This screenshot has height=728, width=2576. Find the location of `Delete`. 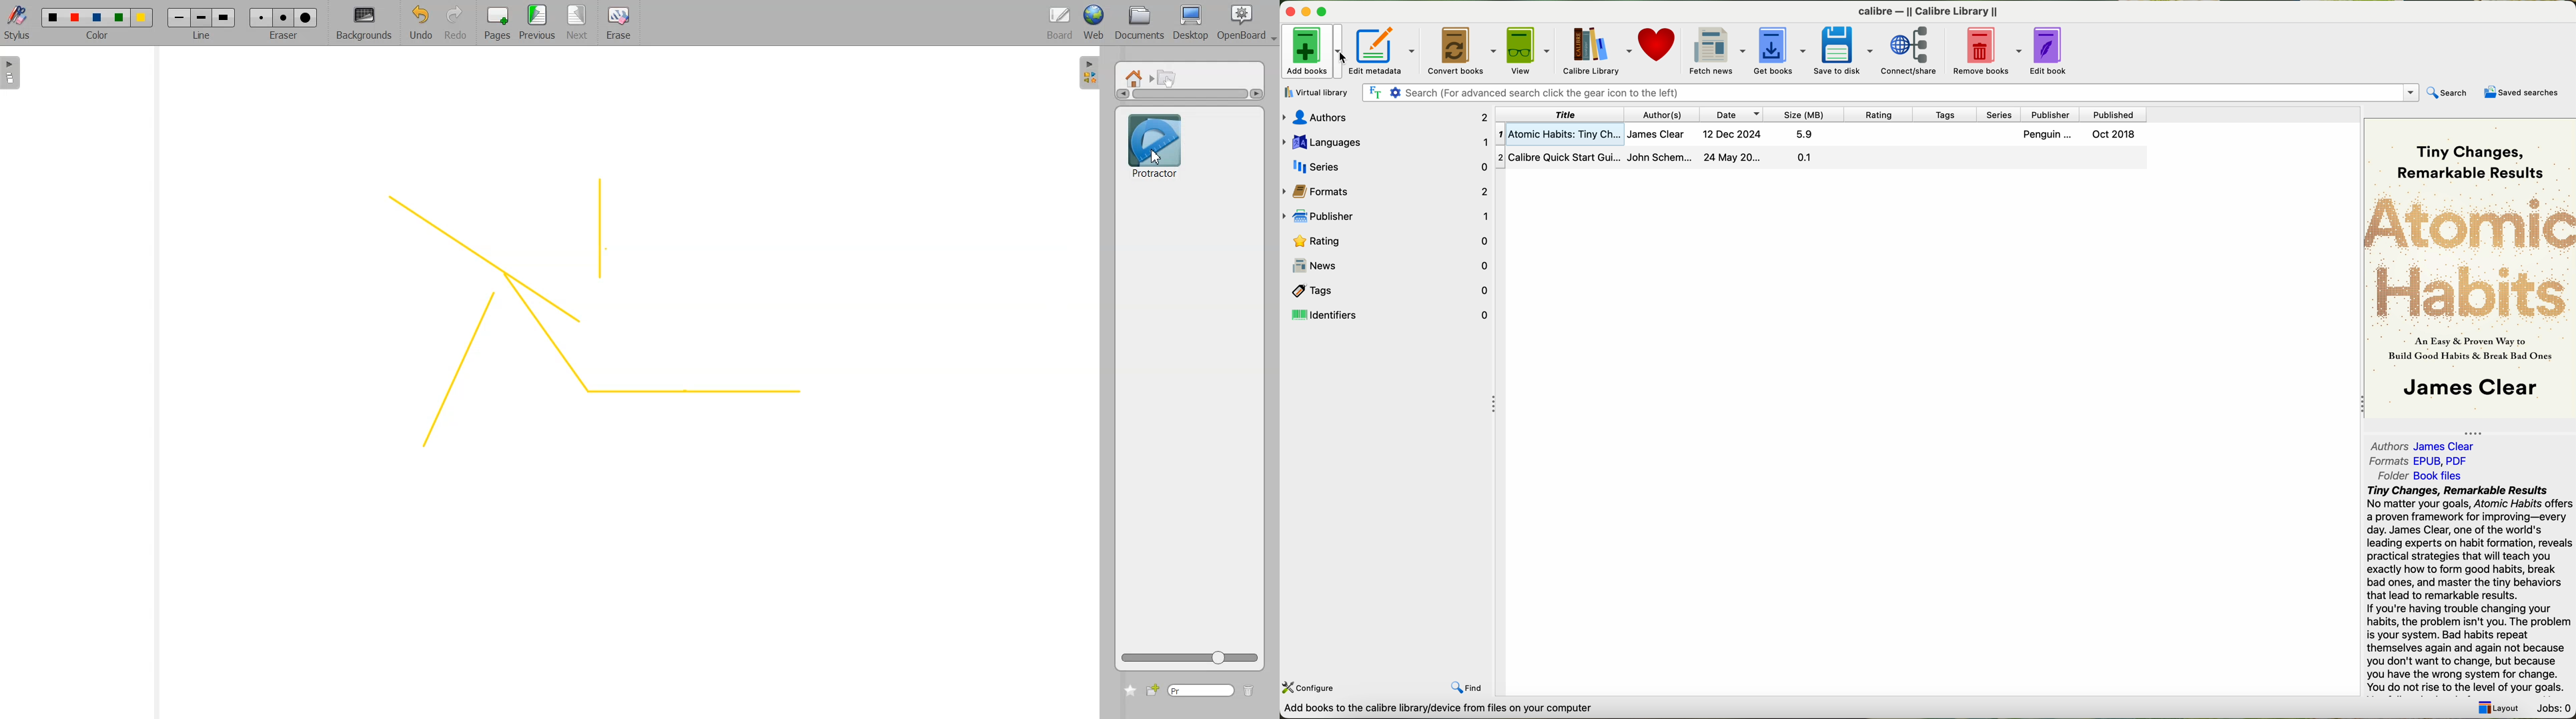

Delete is located at coordinates (1249, 692).